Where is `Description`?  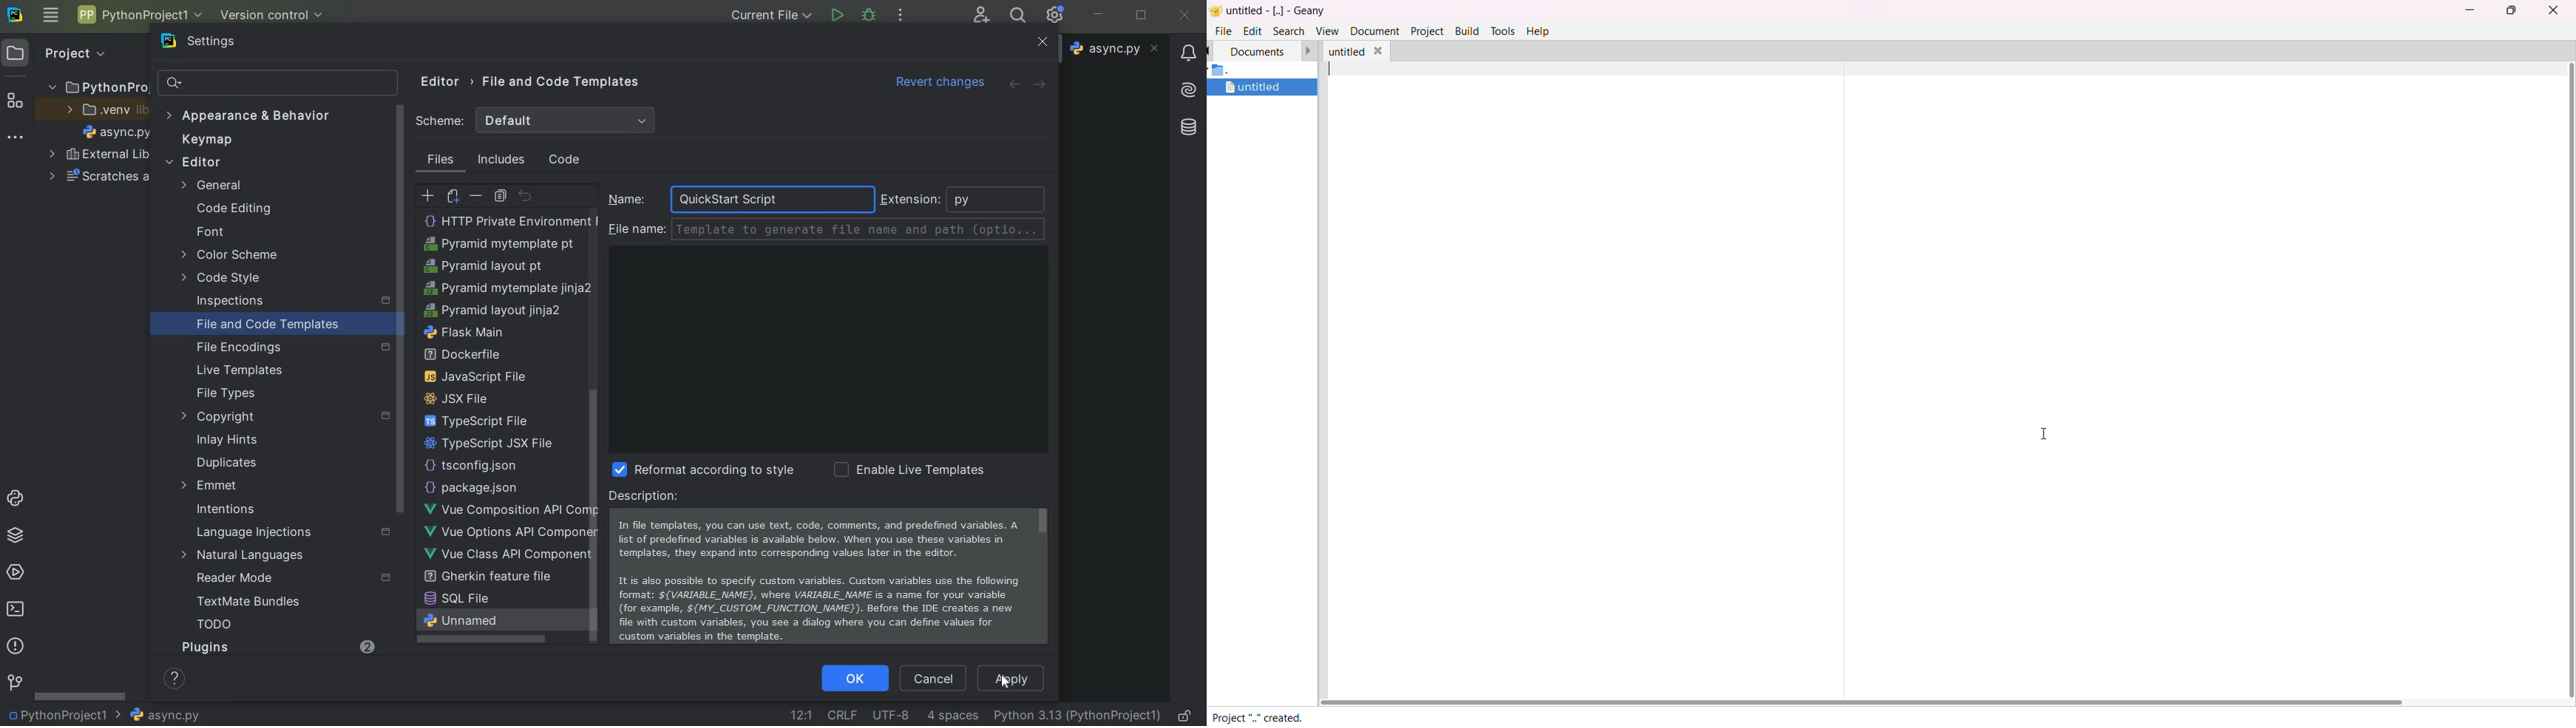 Description is located at coordinates (826, 569).